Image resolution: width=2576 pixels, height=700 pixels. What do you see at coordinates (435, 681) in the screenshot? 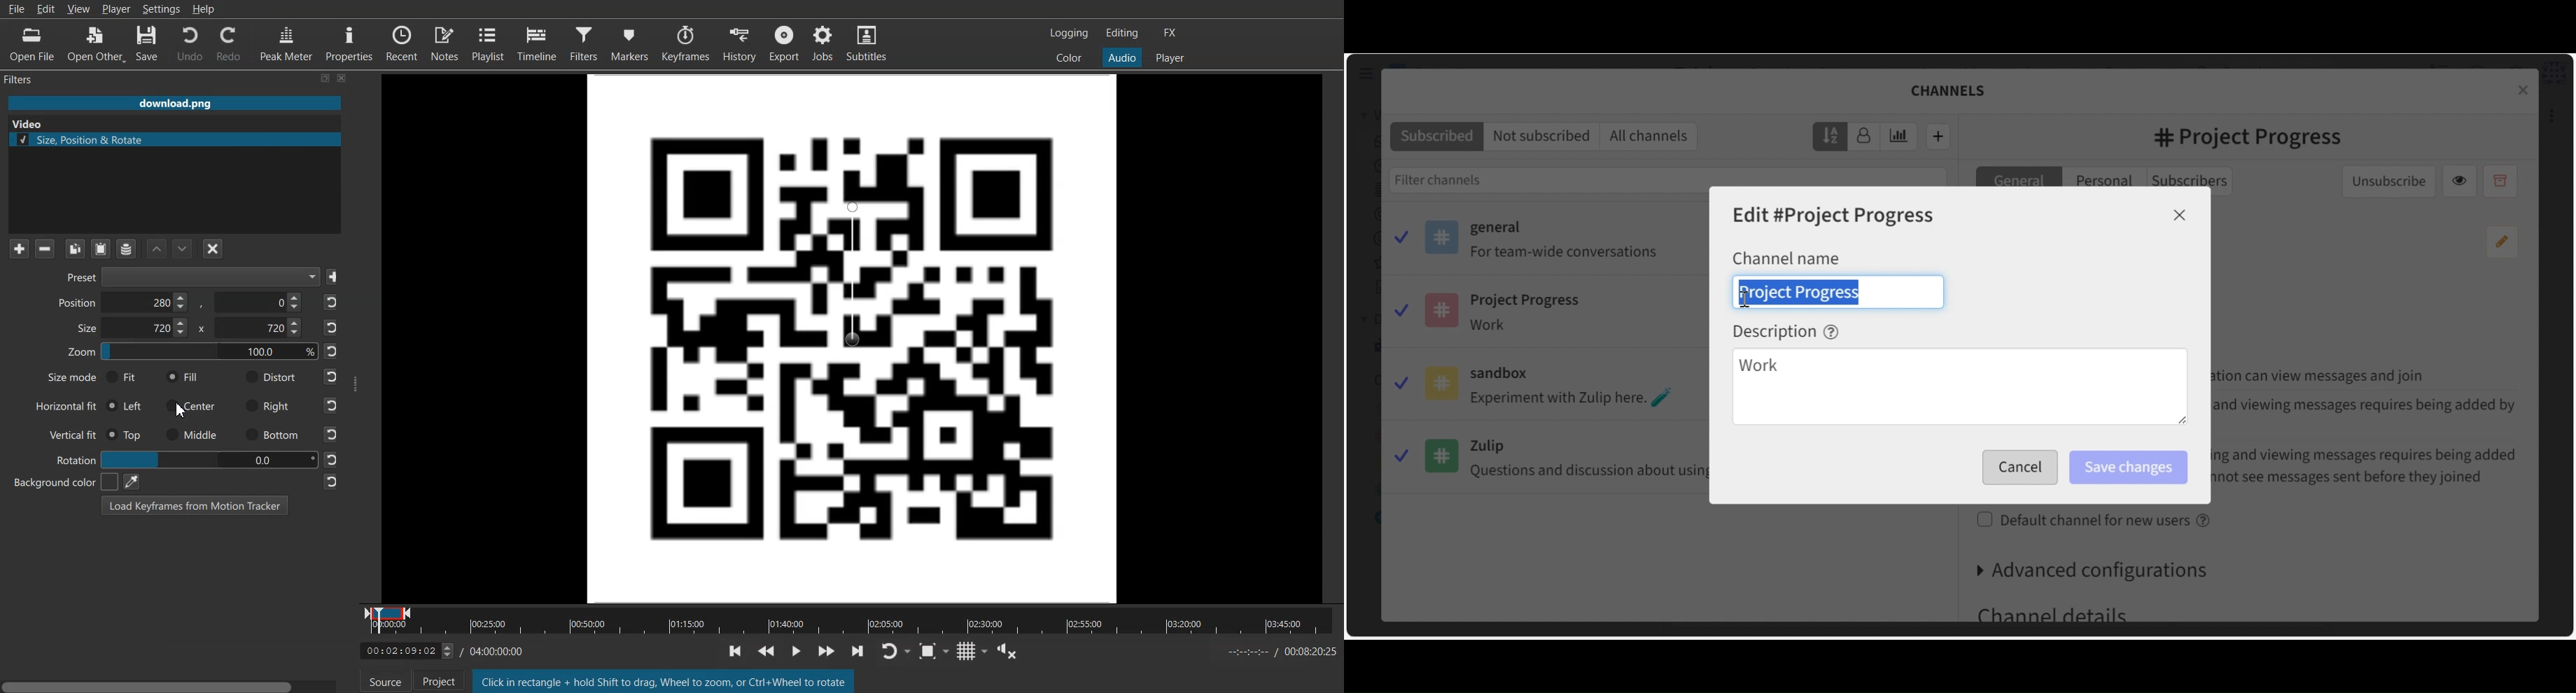
I see `Project` at bounding box center [435, 681].